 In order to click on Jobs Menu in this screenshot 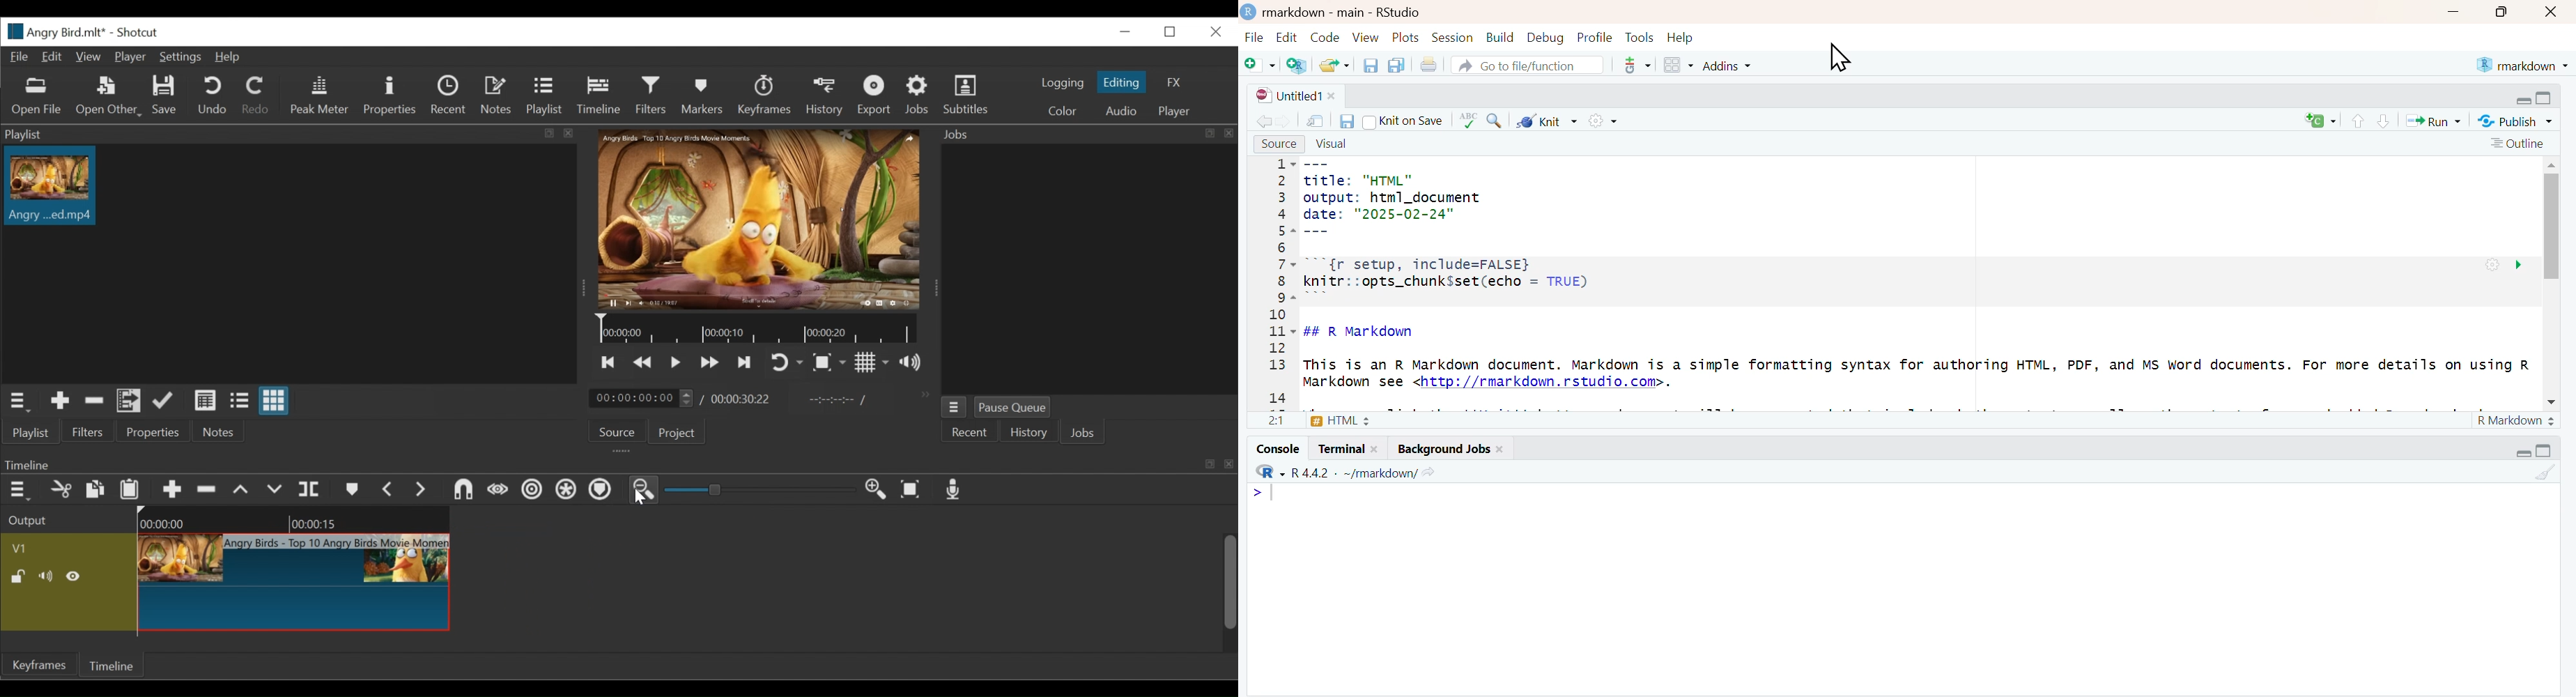, I will do `click(954, 409)`.